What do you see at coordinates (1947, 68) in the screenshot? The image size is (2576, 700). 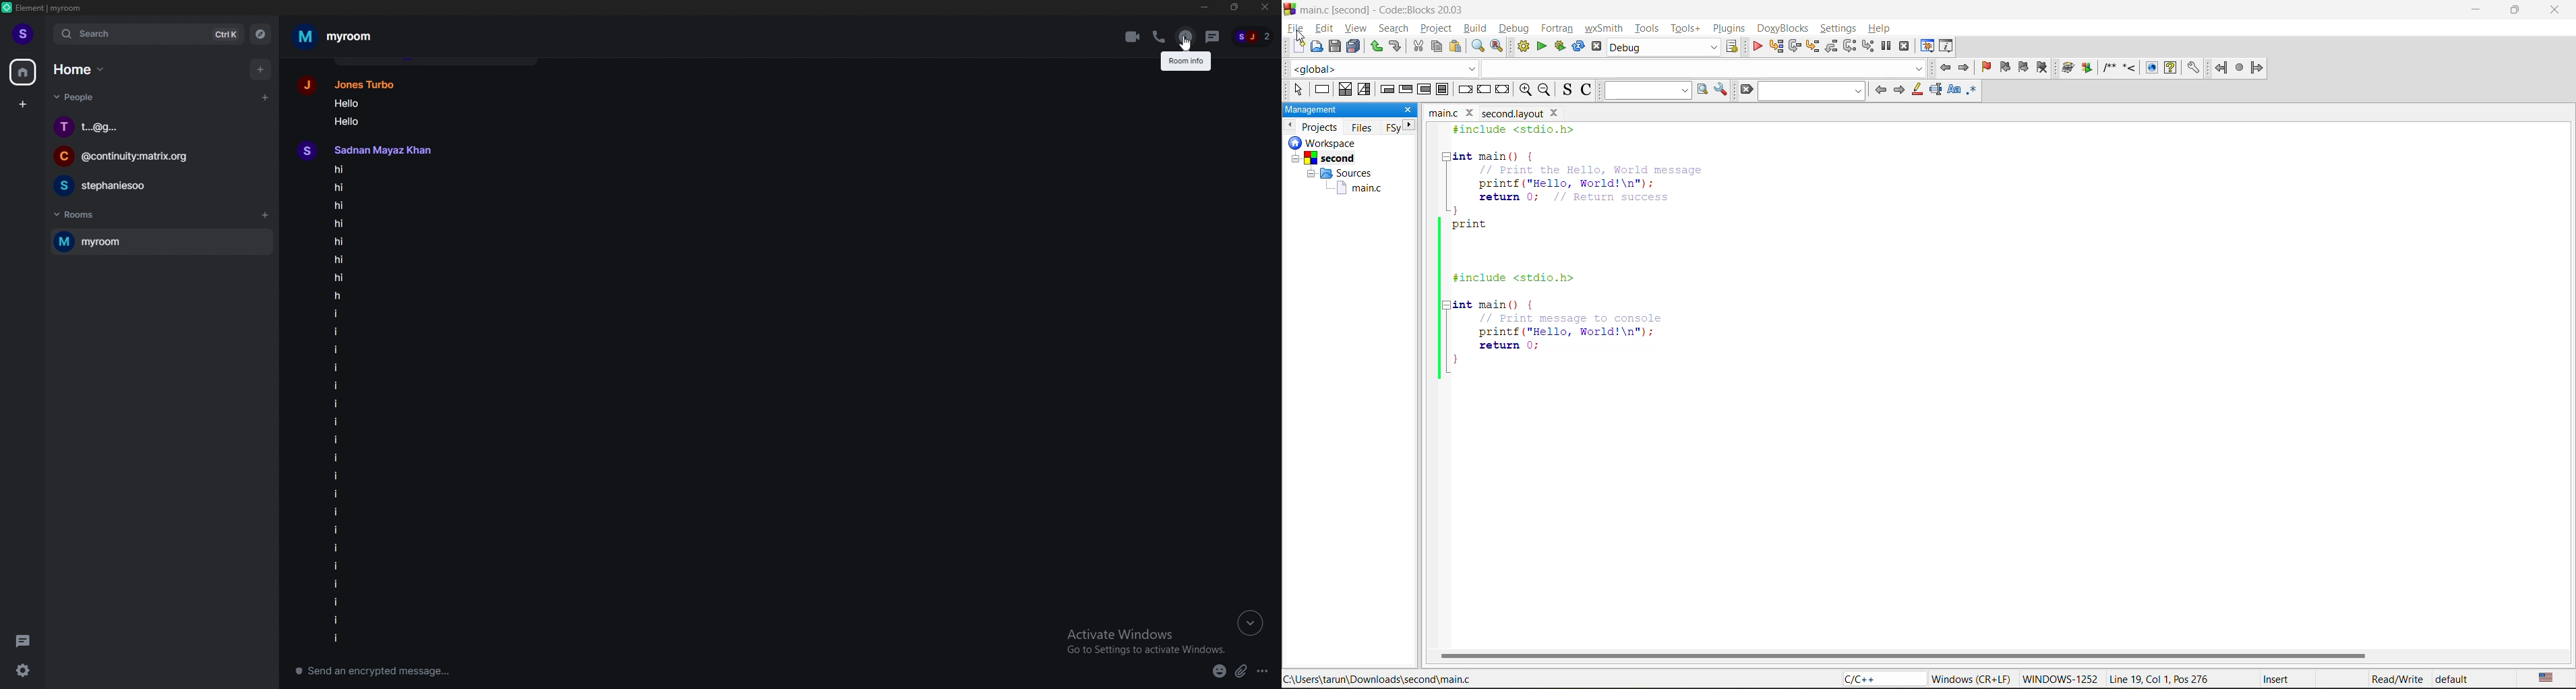 I see `jump back` at bounding box center [1947, 68].